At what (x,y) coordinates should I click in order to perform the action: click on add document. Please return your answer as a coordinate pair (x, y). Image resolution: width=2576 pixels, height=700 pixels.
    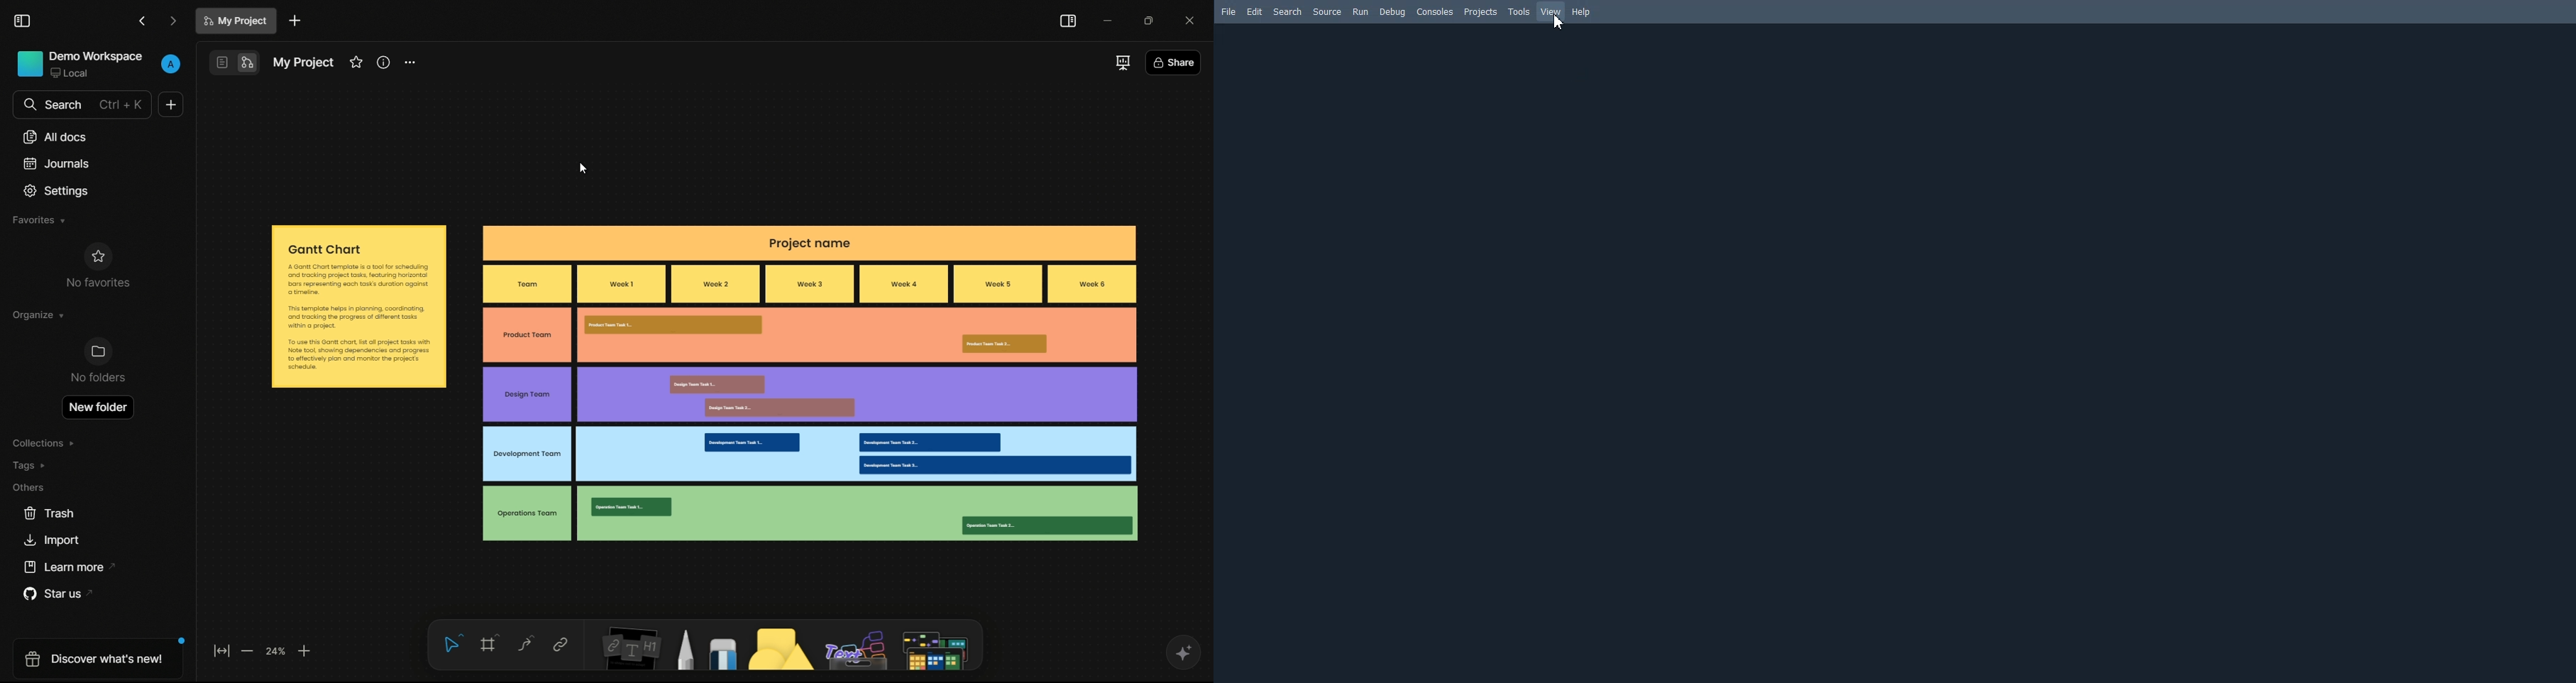
    Looking at the image, I should click on (295, 20).